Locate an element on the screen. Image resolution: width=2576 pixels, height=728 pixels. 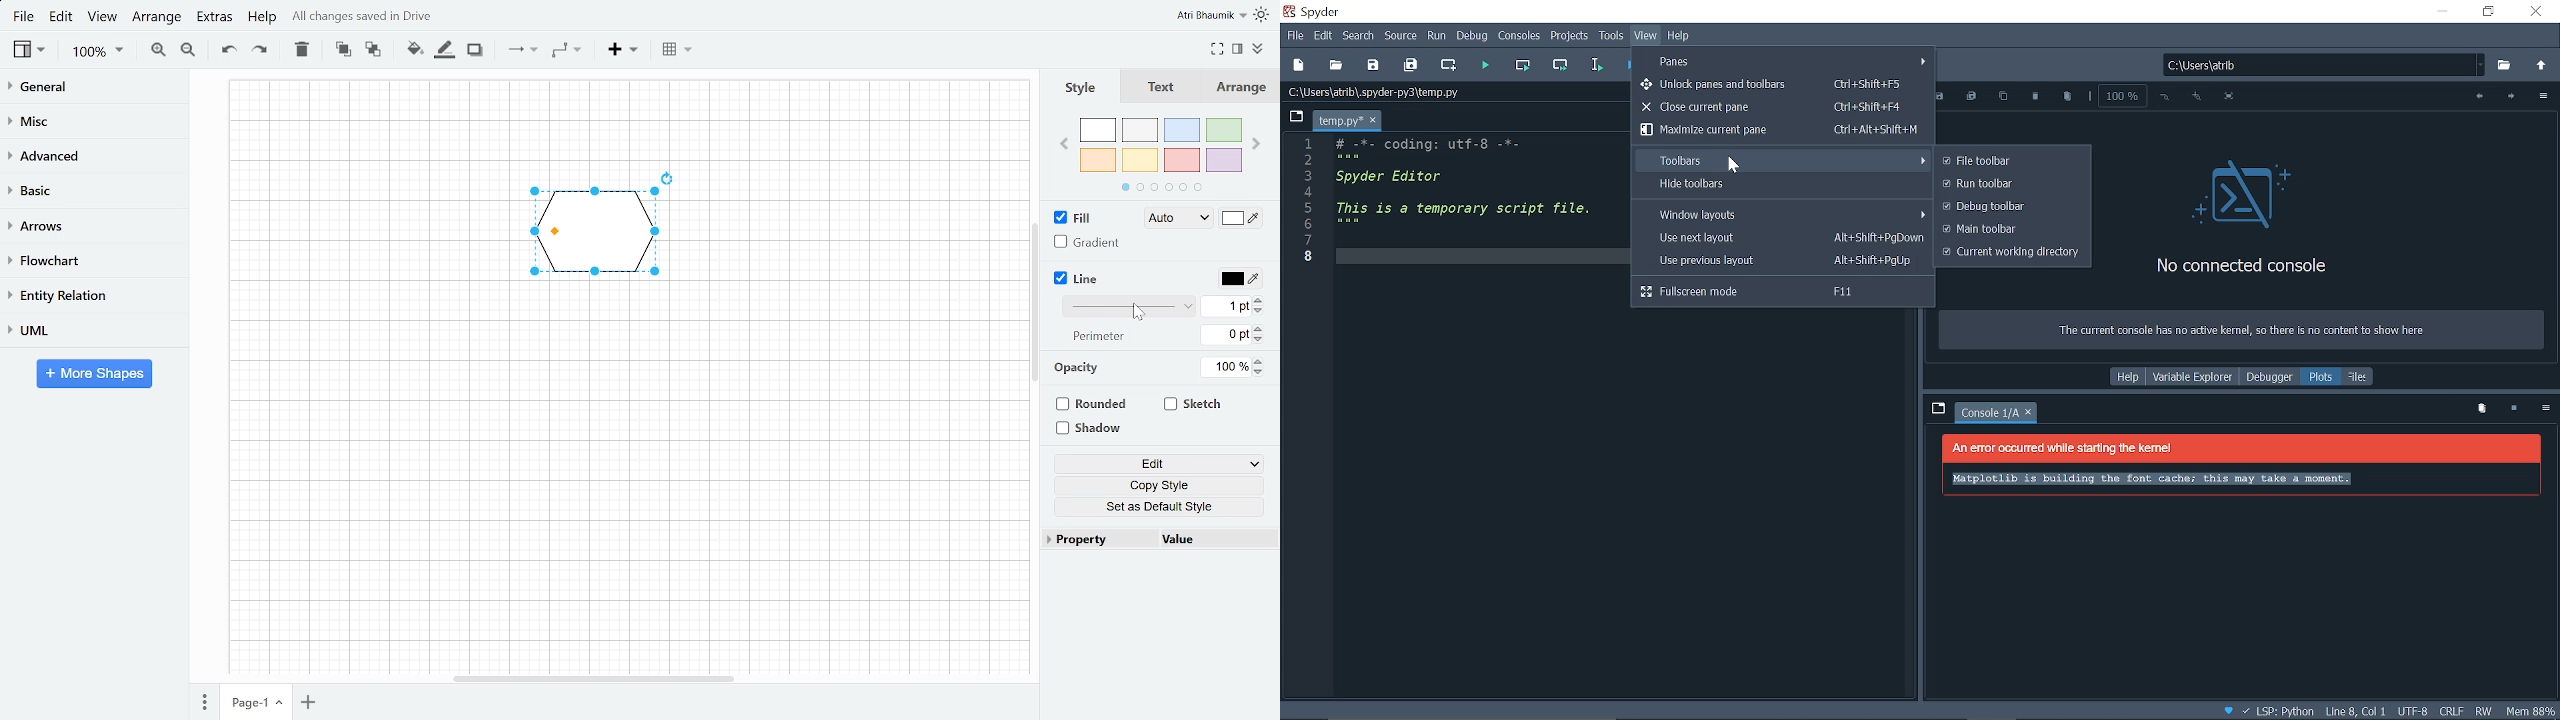
Minimize is located at coordinates (2441, 12).